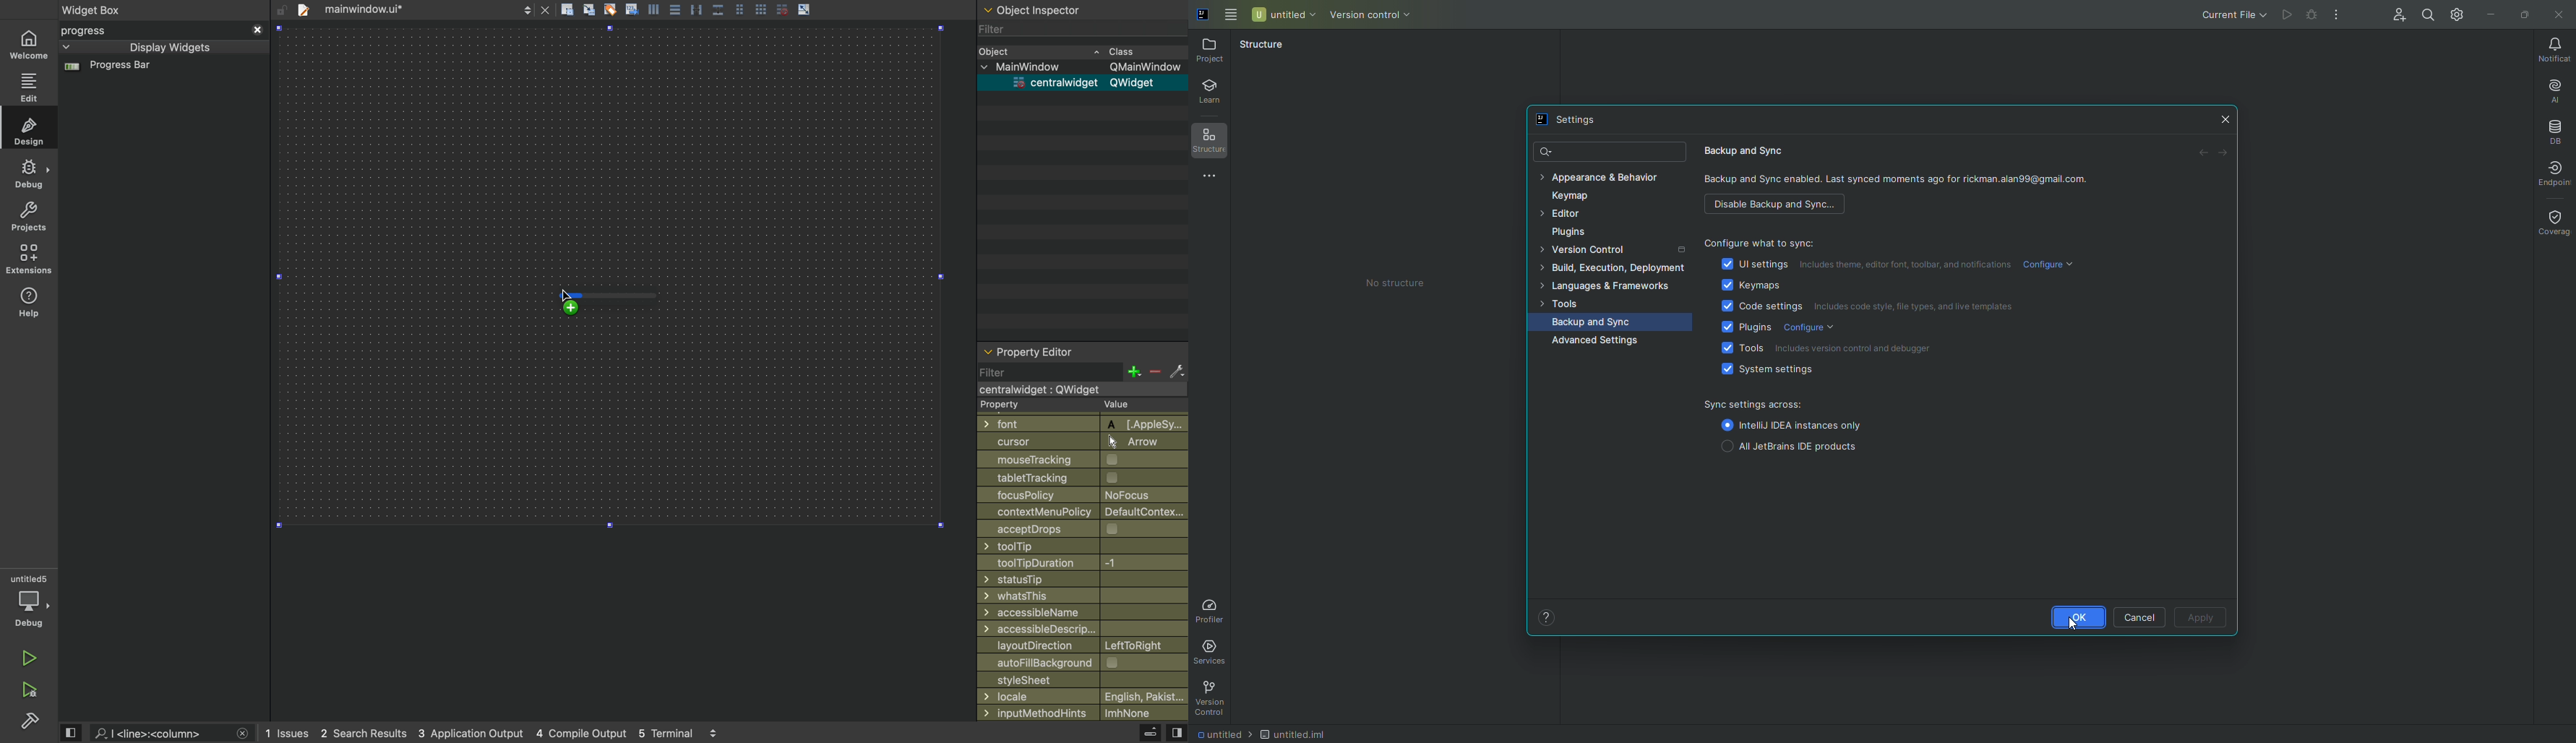 The height and width of the screenshot is (756, 2576). I want to click on tab, so click(421, 9).